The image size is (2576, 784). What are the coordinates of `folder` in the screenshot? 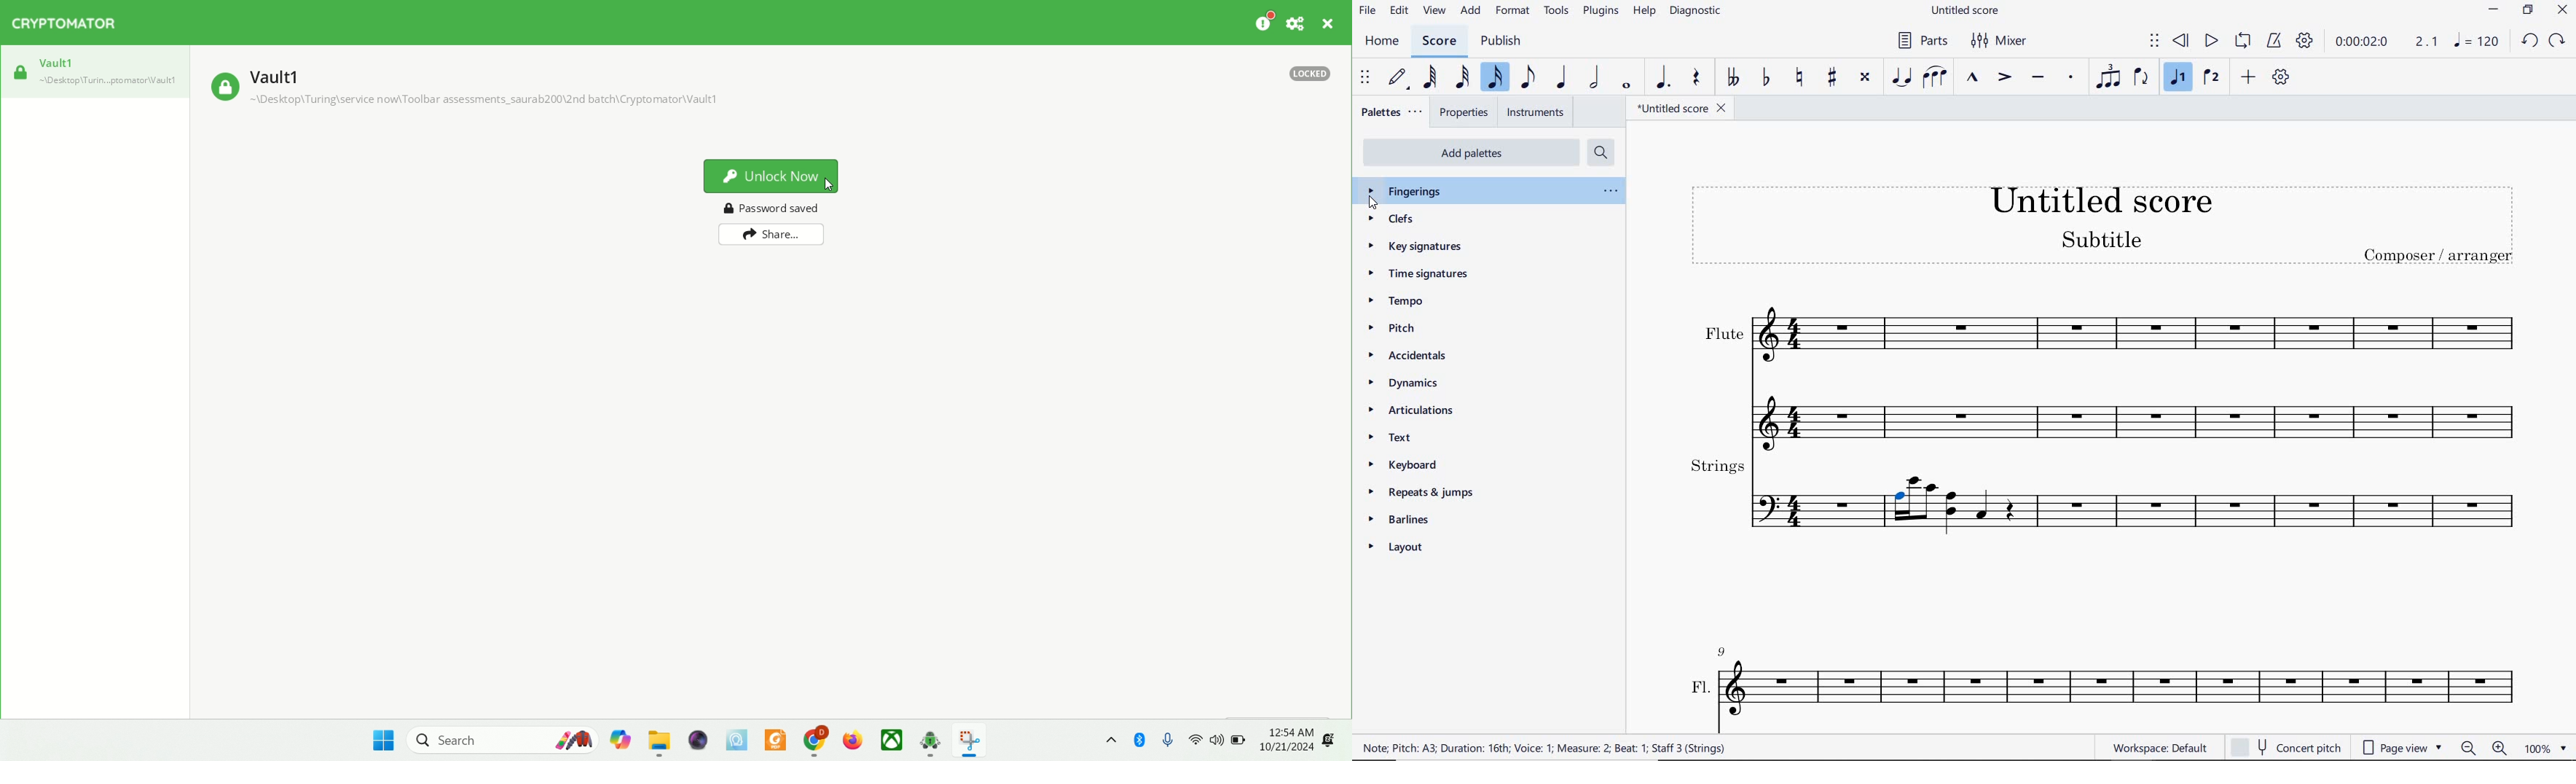 It's located at (660, 741).